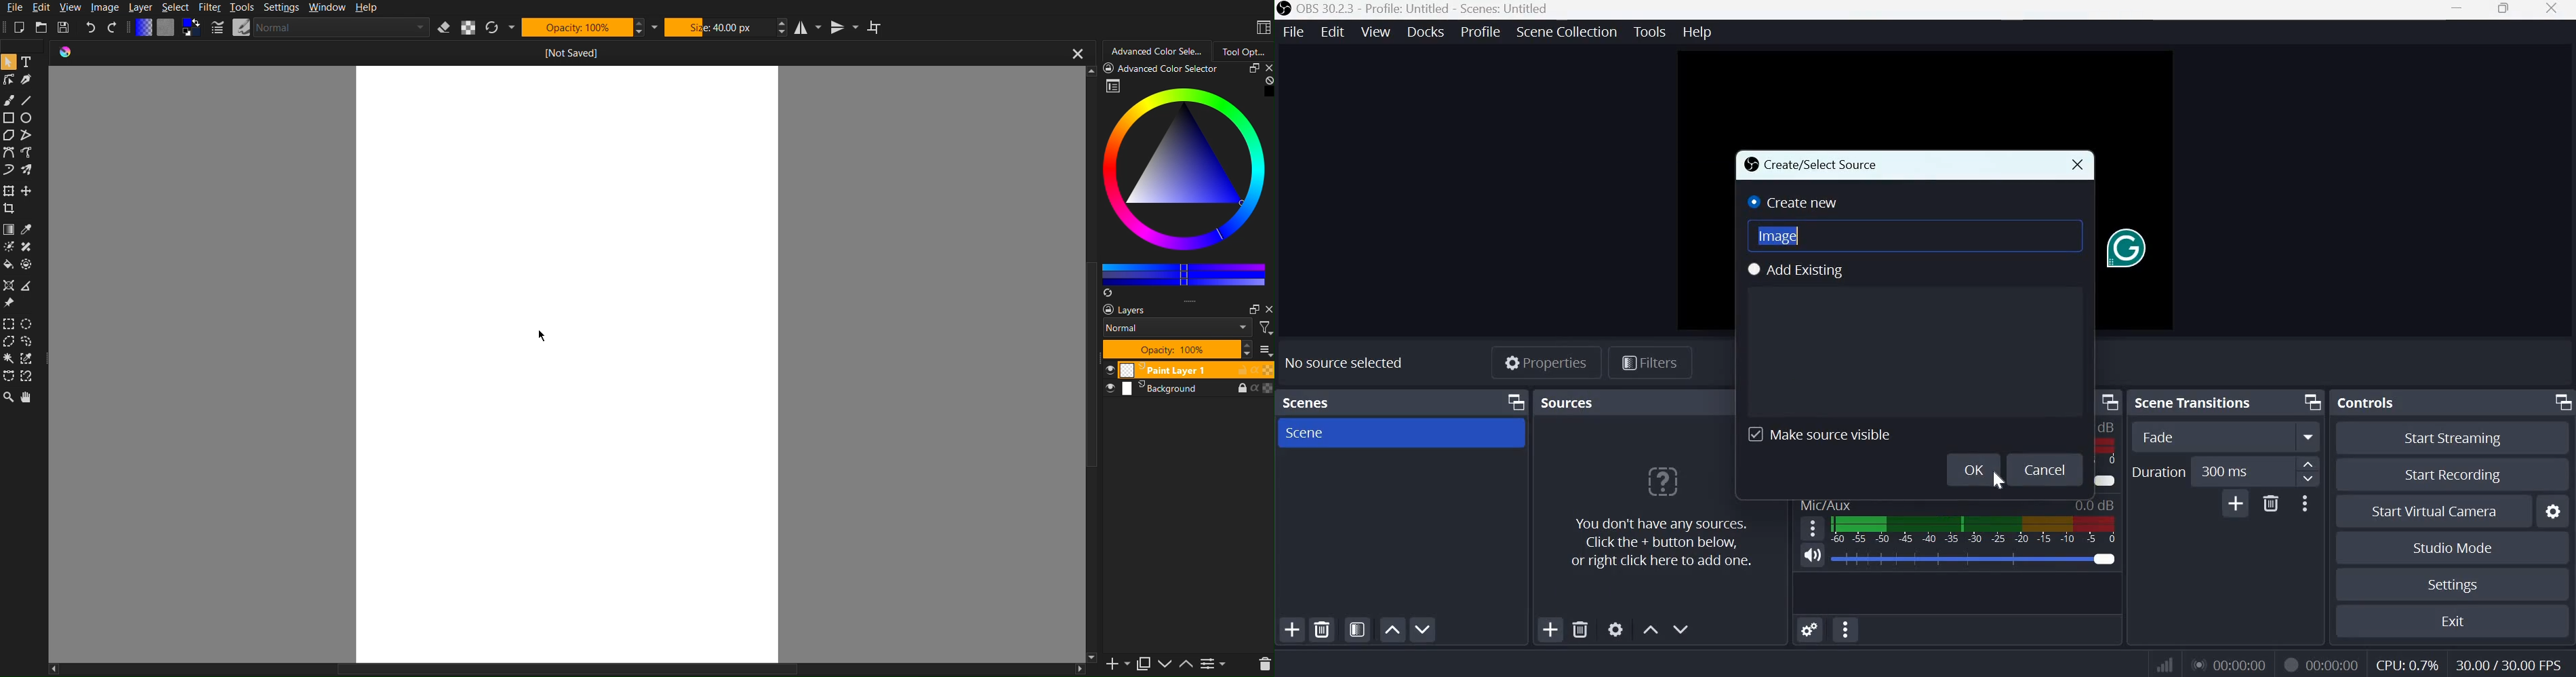  Describe the element at coordinates (209, 7) in the screenshot. I see `Filter` at that location.